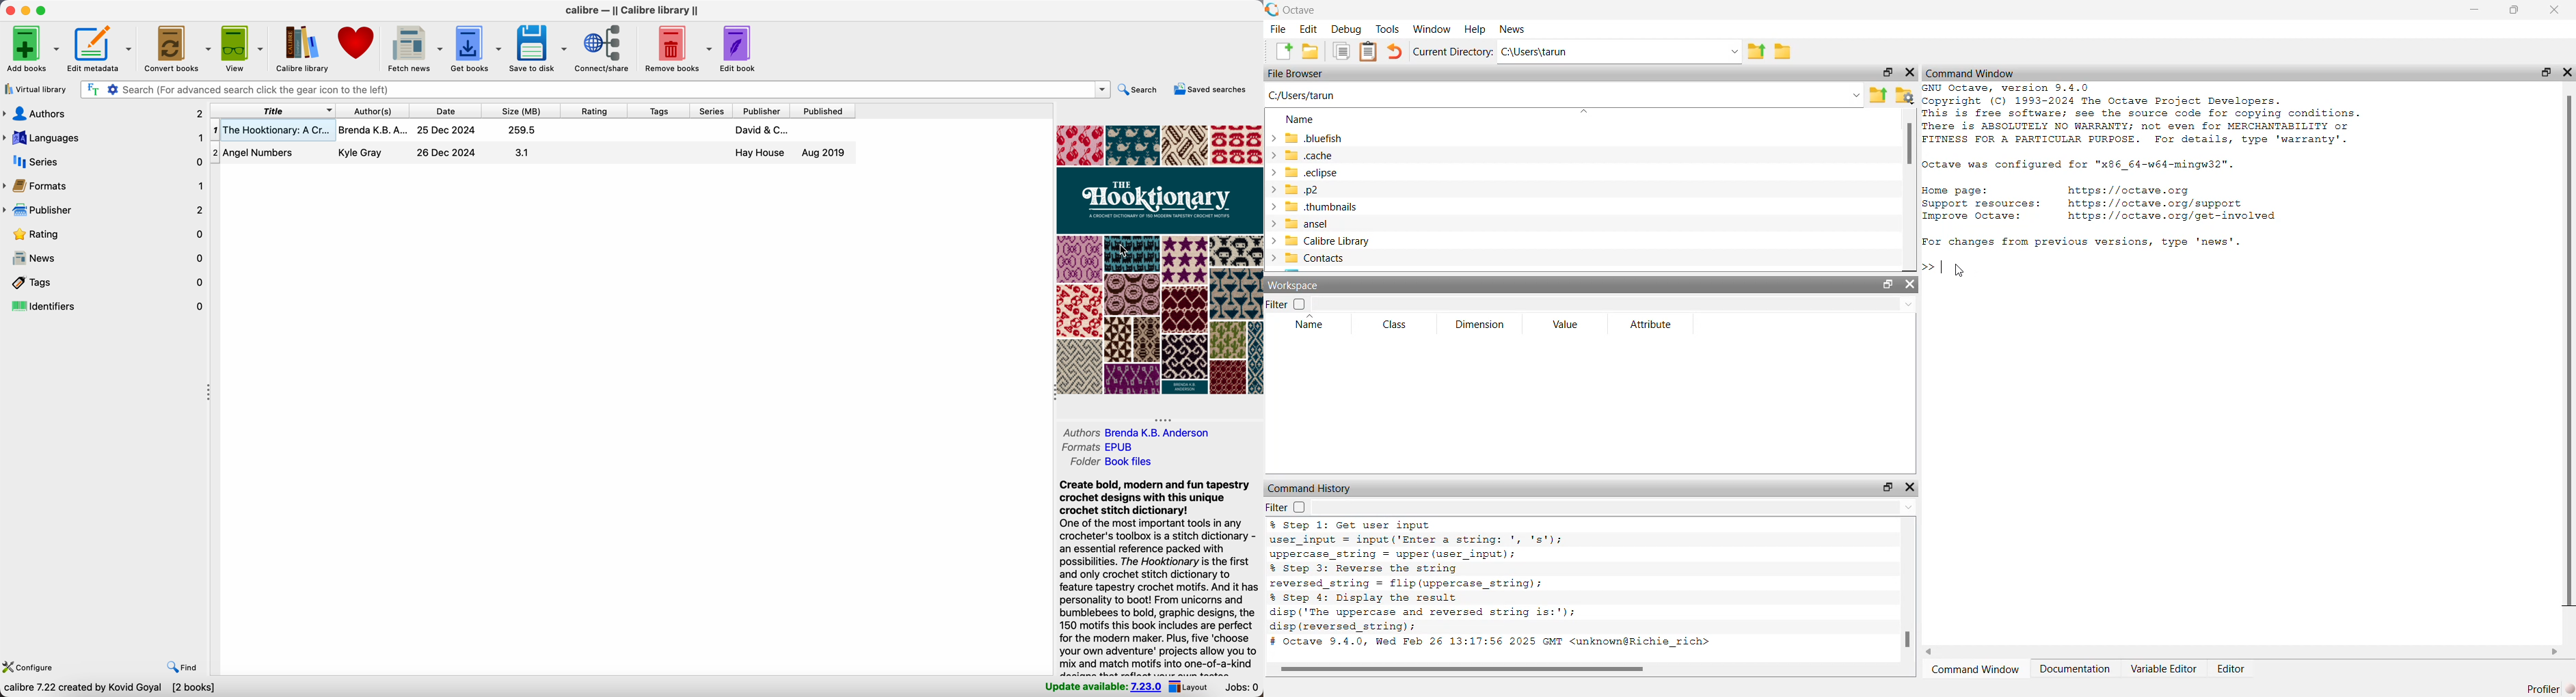  What do you see at coordinates (676, 48) in the screenshot?
I see `remove books` at bounding box center [676, 48].